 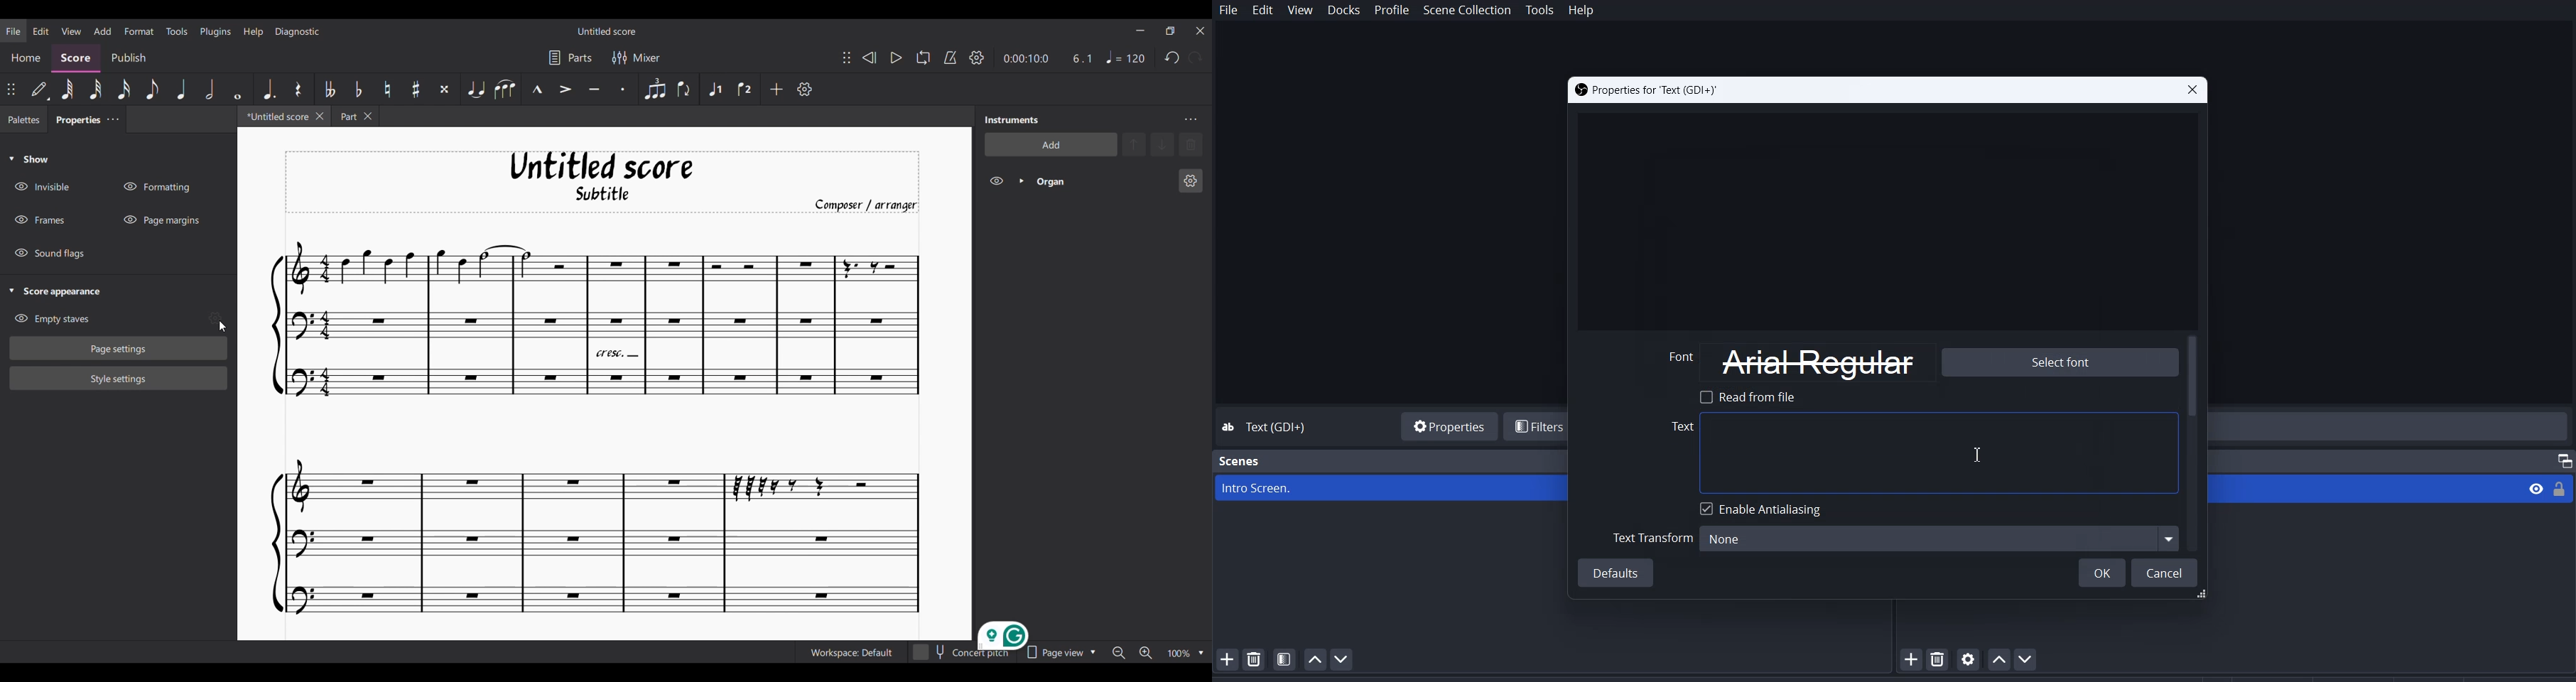 I want to click on 64th note, so click(x=67, y=89).